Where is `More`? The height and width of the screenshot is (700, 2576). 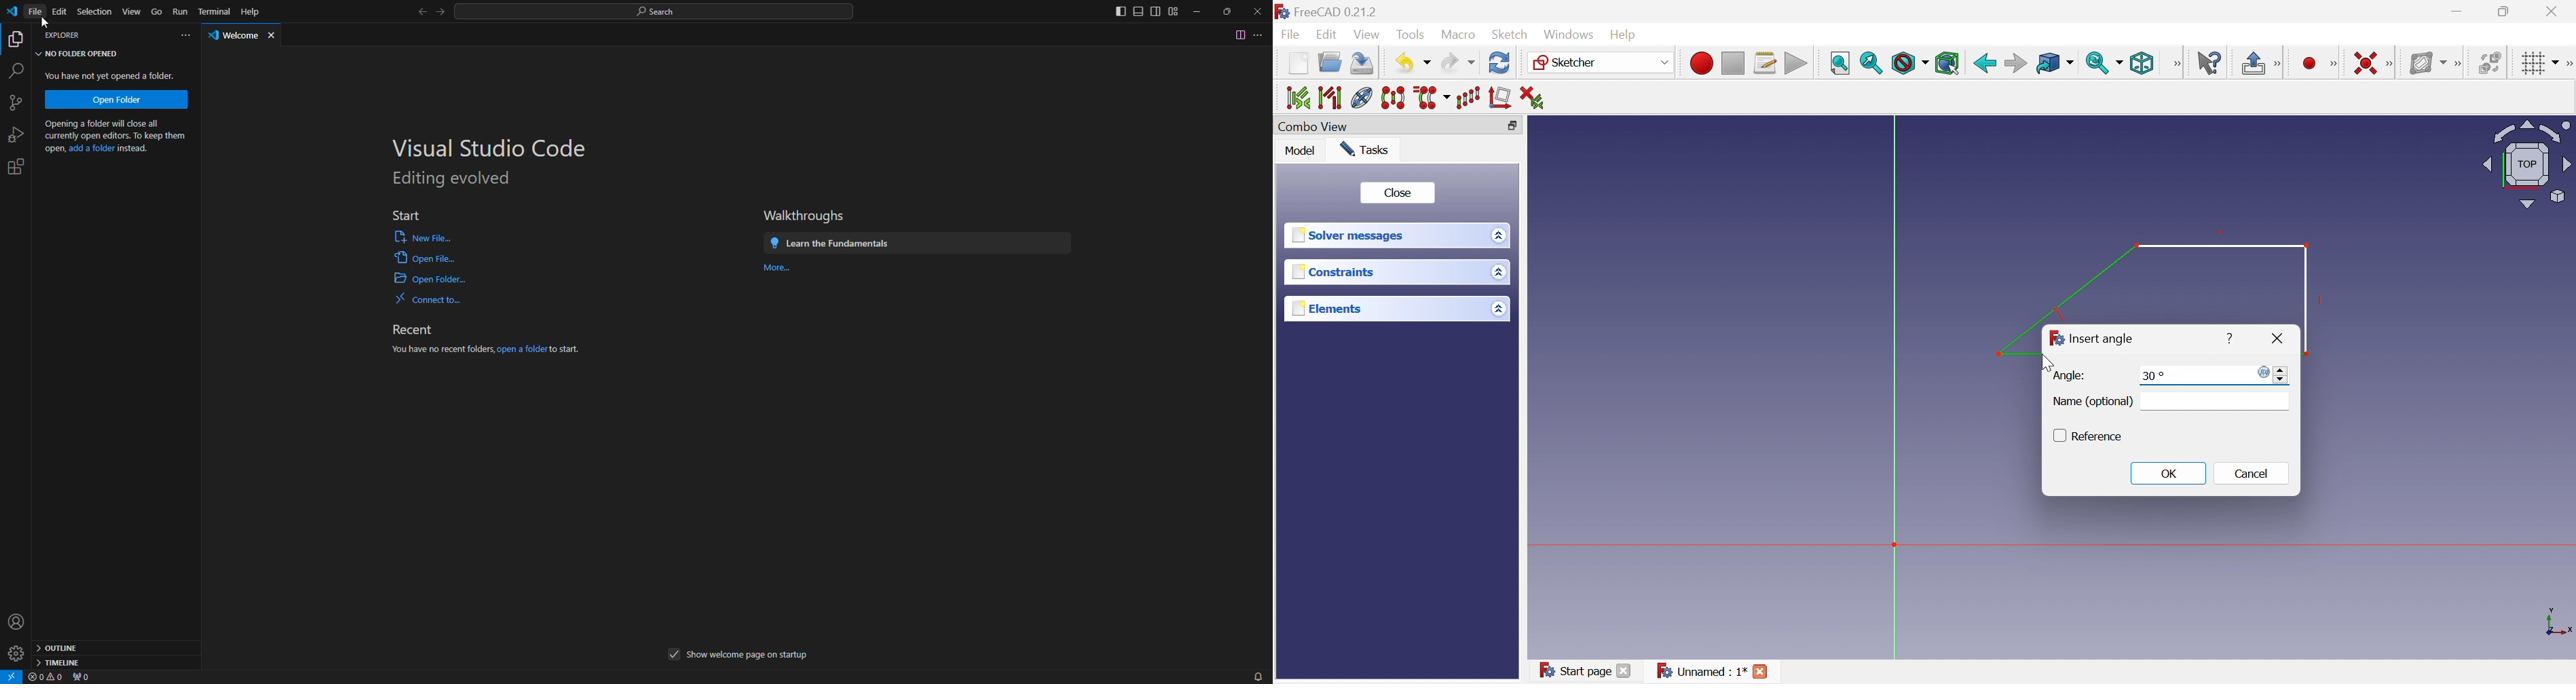 More is located at coordinates (2391, 62).